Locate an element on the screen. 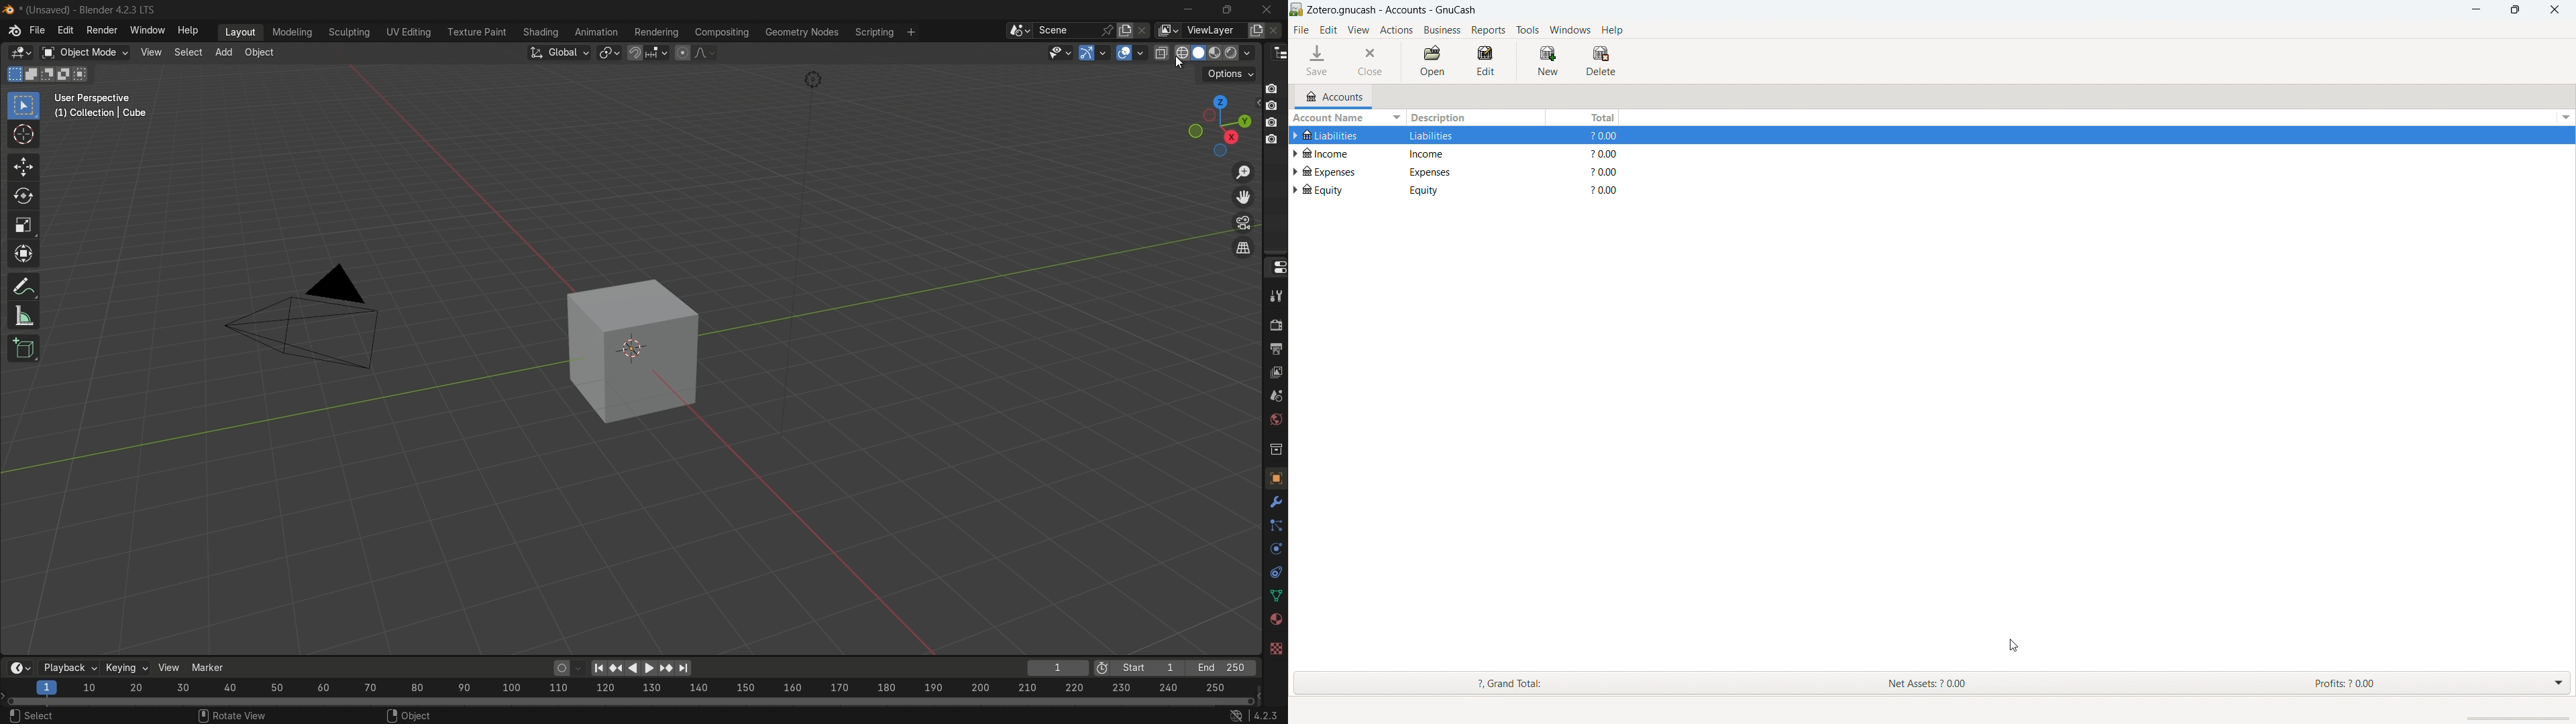 Image resolution: width=2576 pixels, height=728 pixels. $0.00 is located at coordinates (1606, 137).